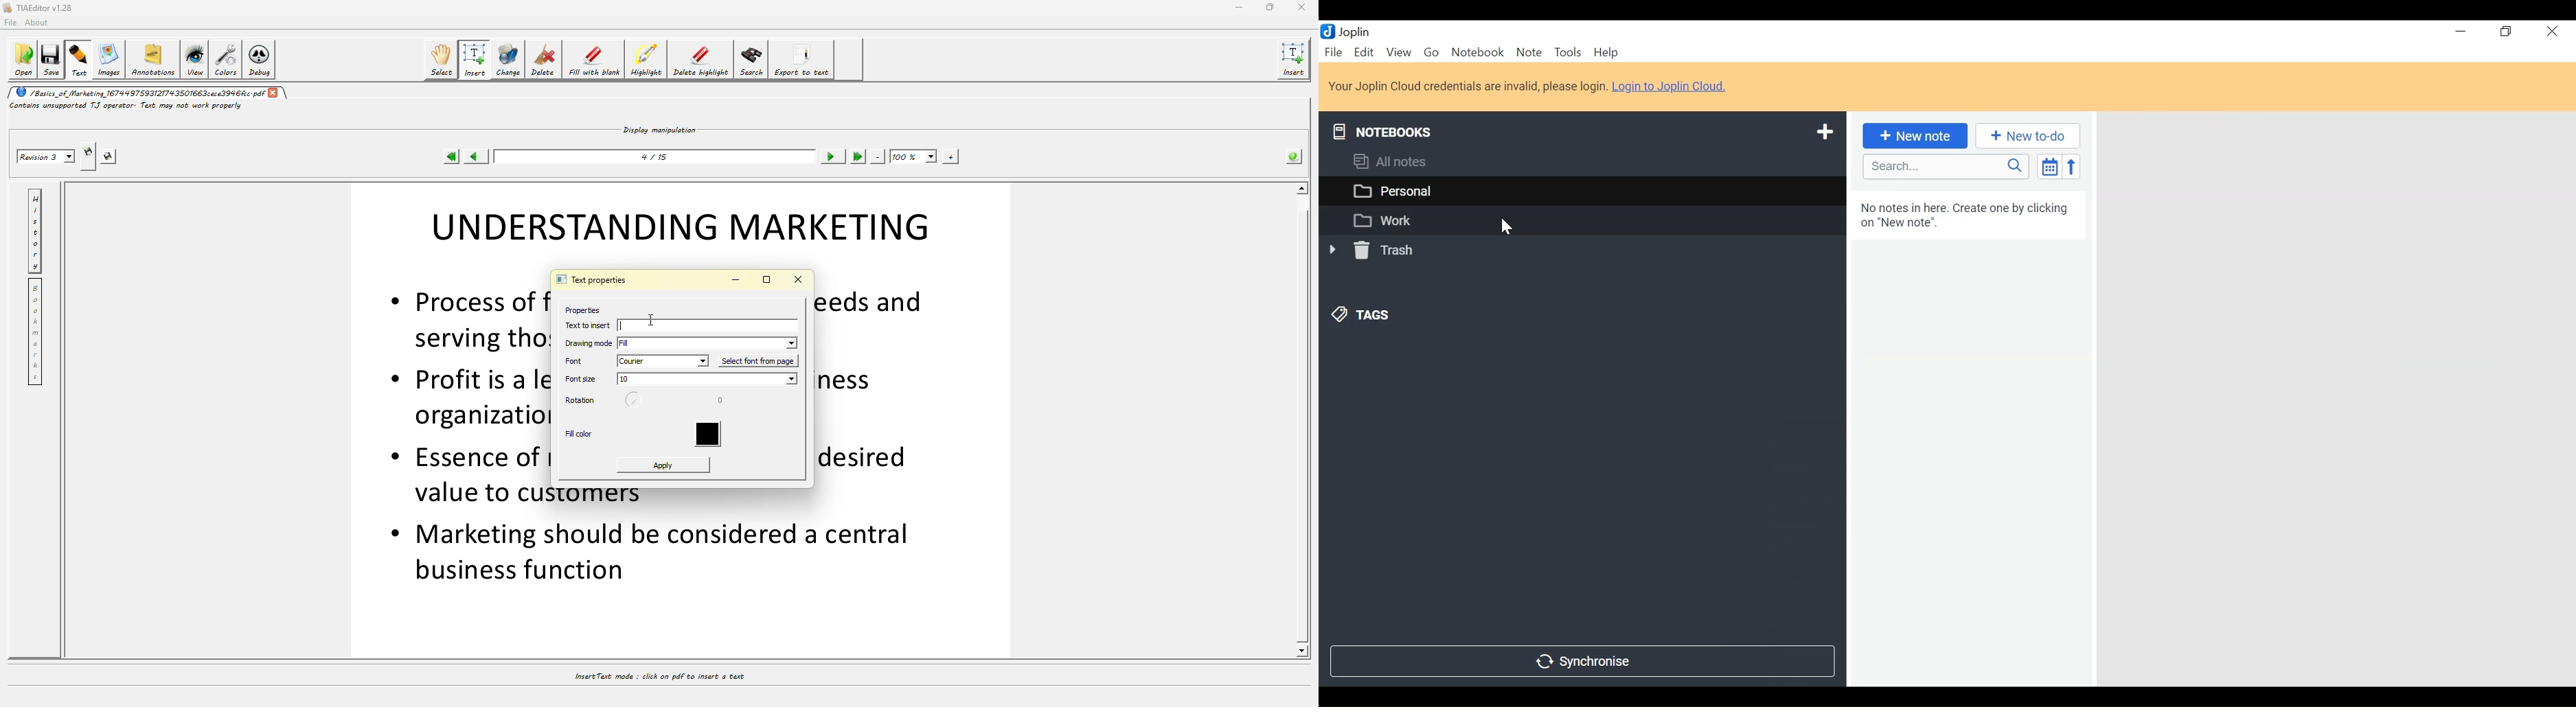 This screenshot has width=2576, height=728. Describe the element at coordinates (1574, 220) in the screenshot. I see `Work` at that location.